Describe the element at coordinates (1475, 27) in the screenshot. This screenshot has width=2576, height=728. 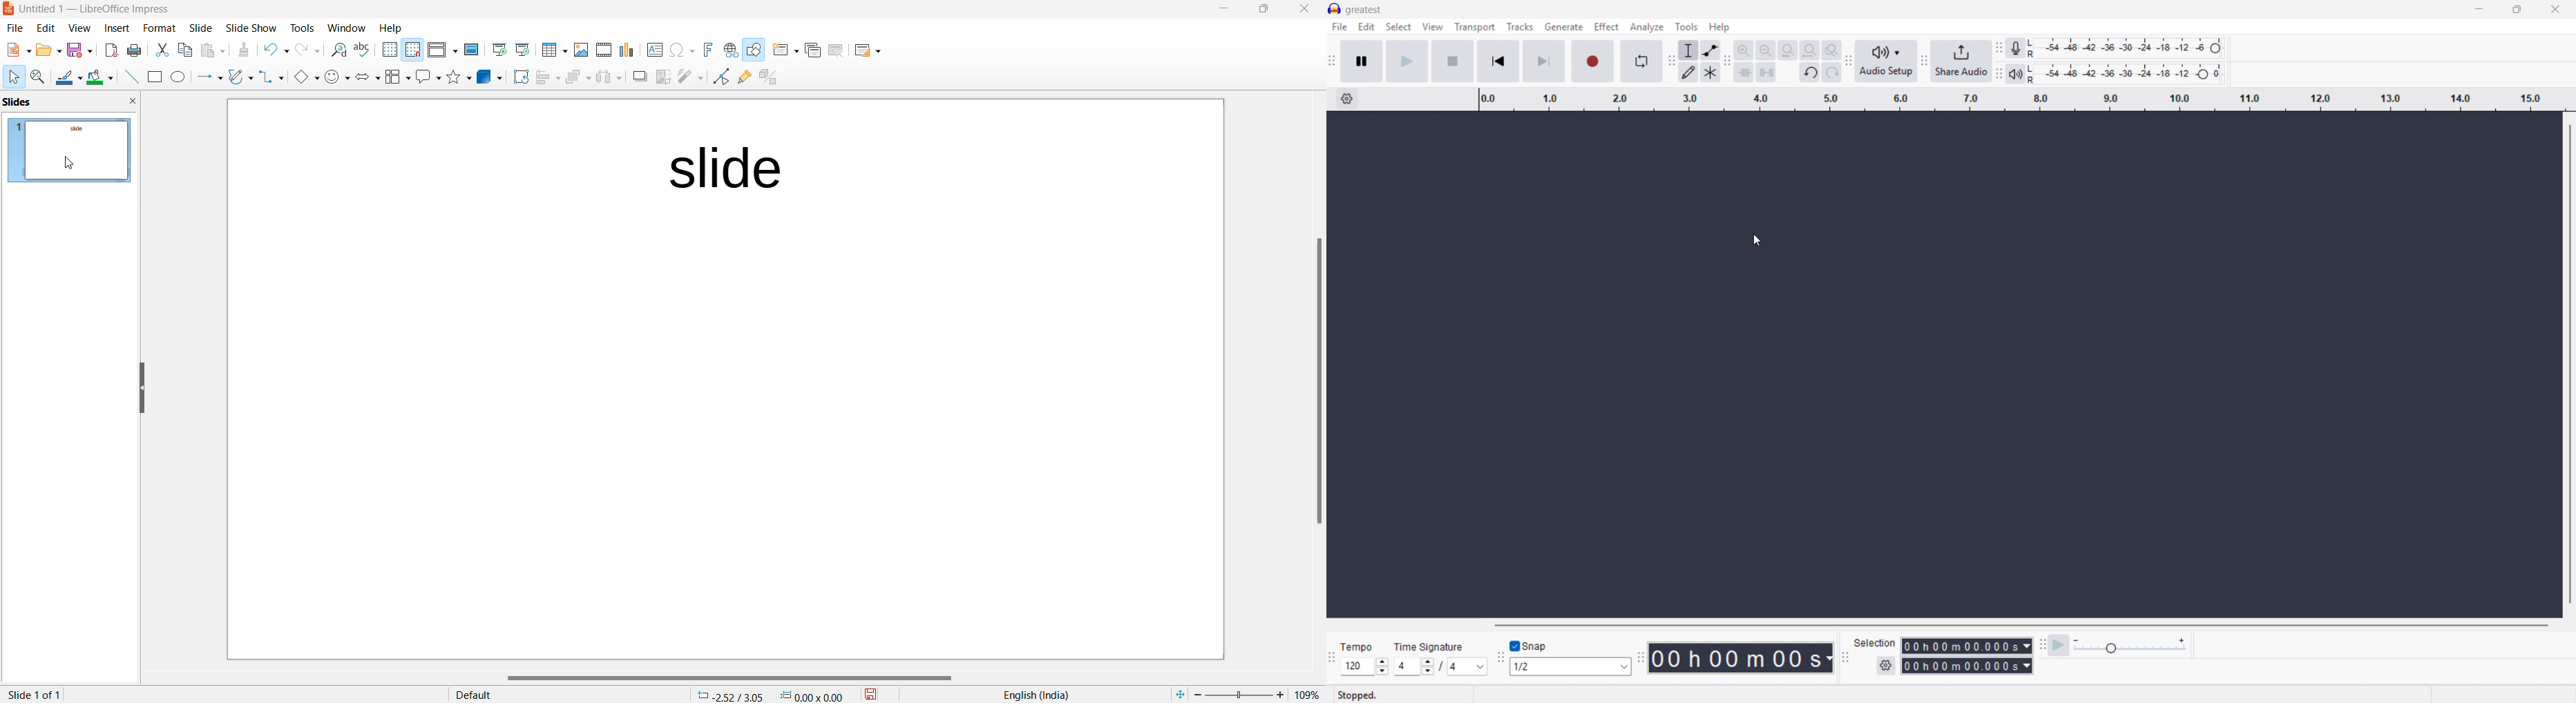
I see `Transport ` at that location.